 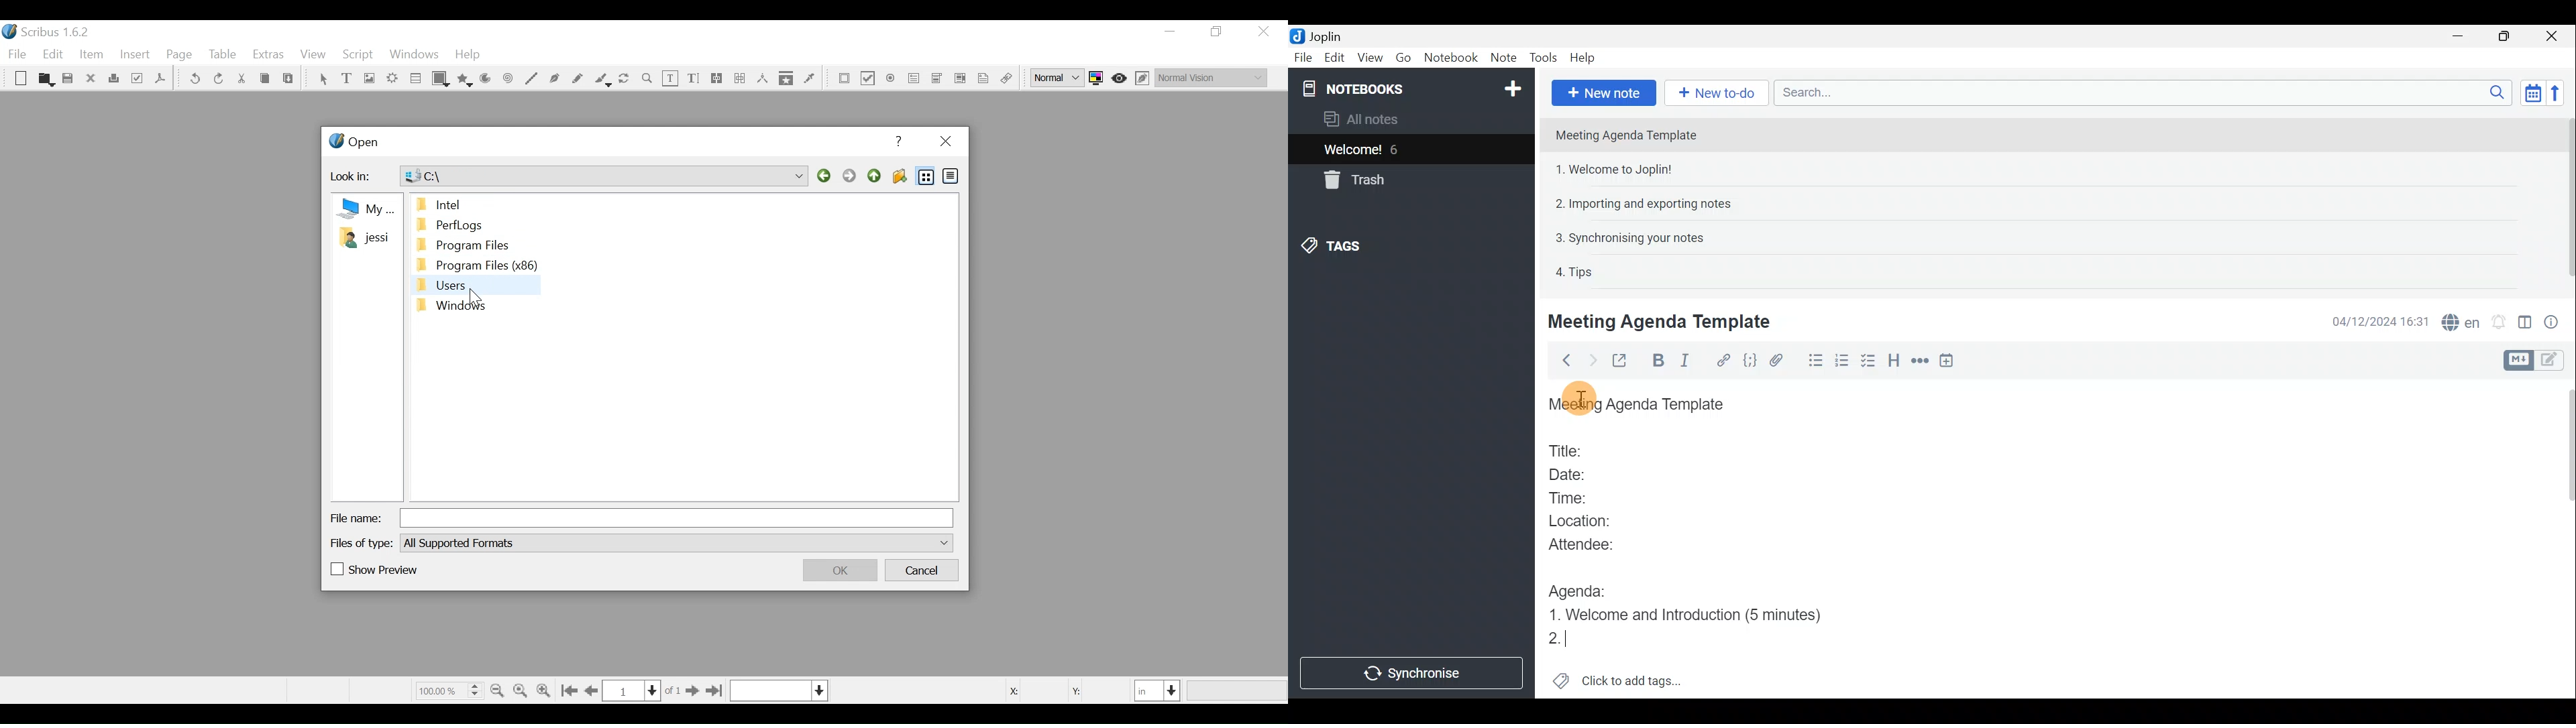 I want to click on Horizontal rule, so click(x=1921, y=363).